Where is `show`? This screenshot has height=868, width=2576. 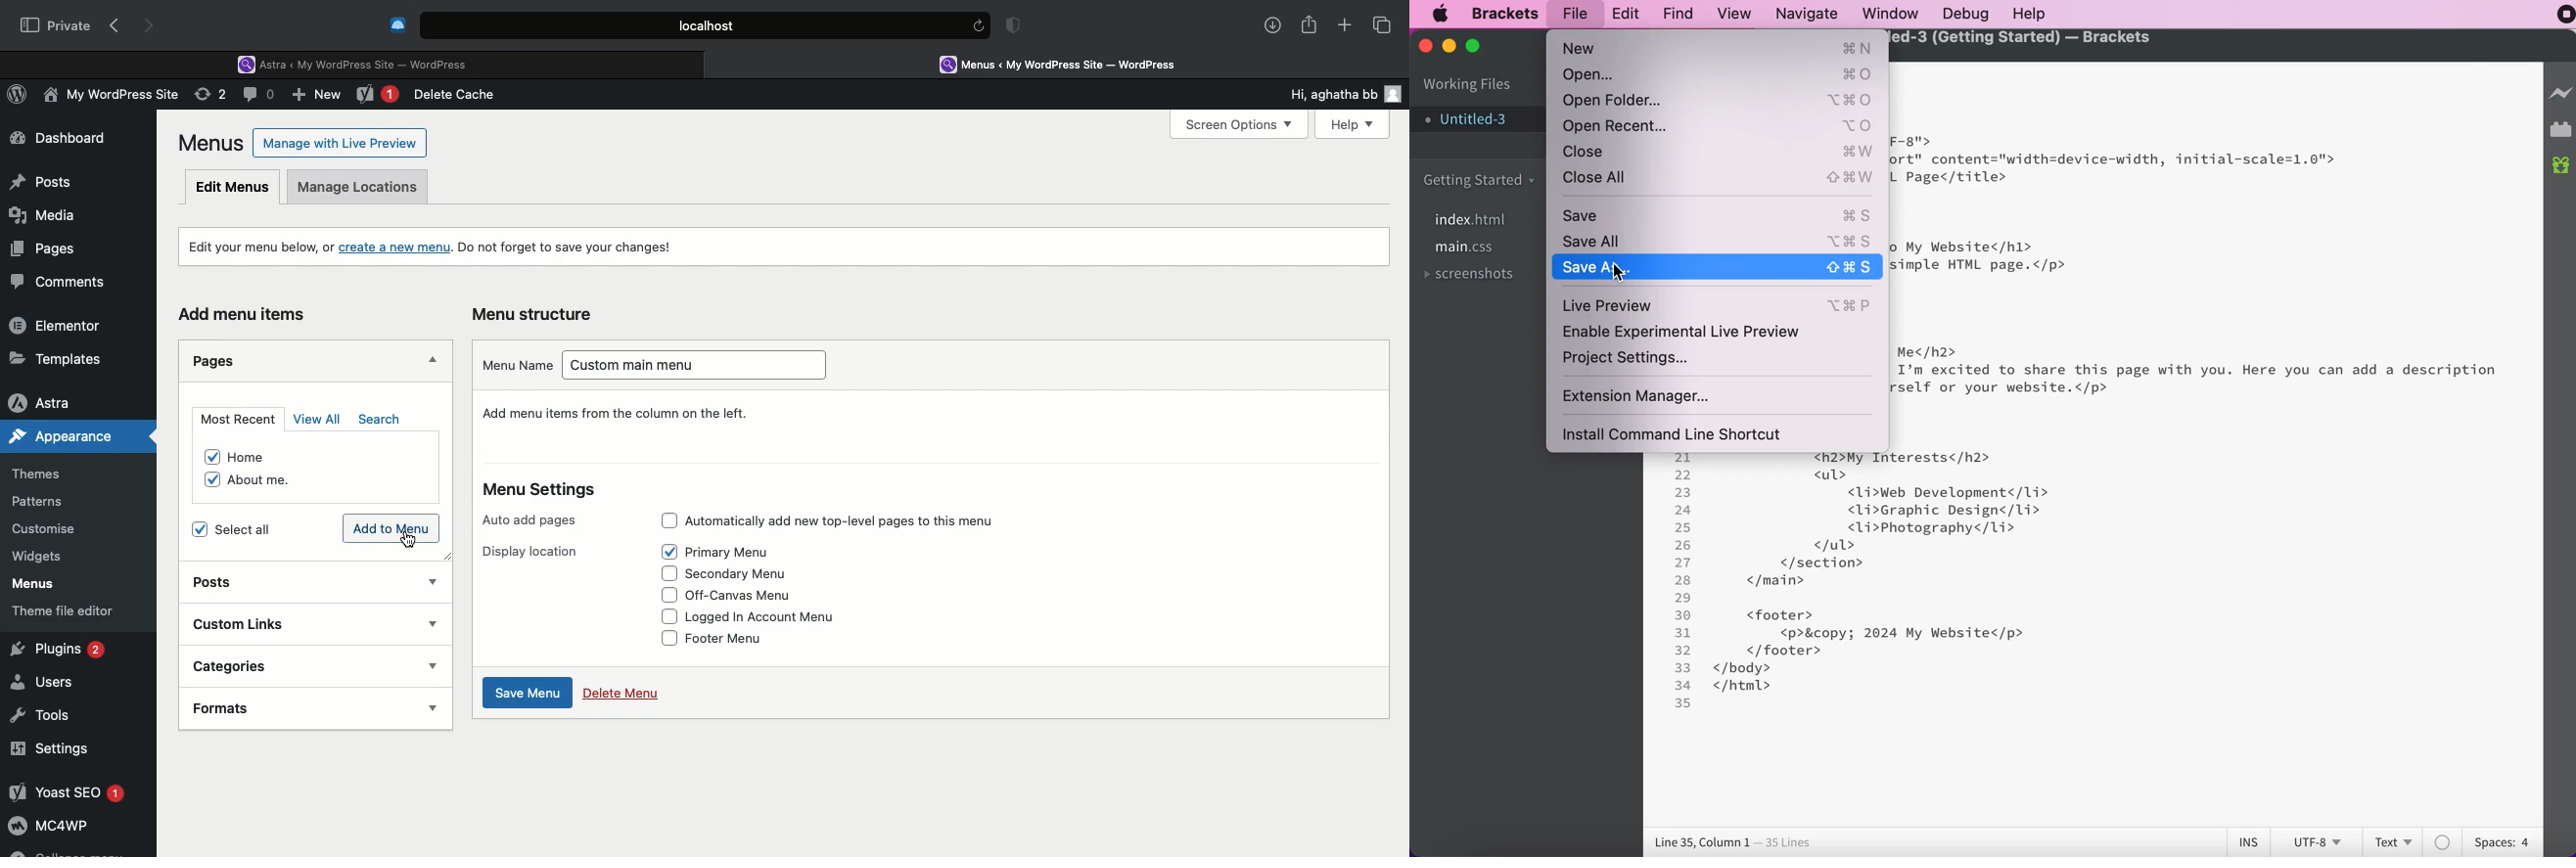 show is located at coordinates (432, 706).